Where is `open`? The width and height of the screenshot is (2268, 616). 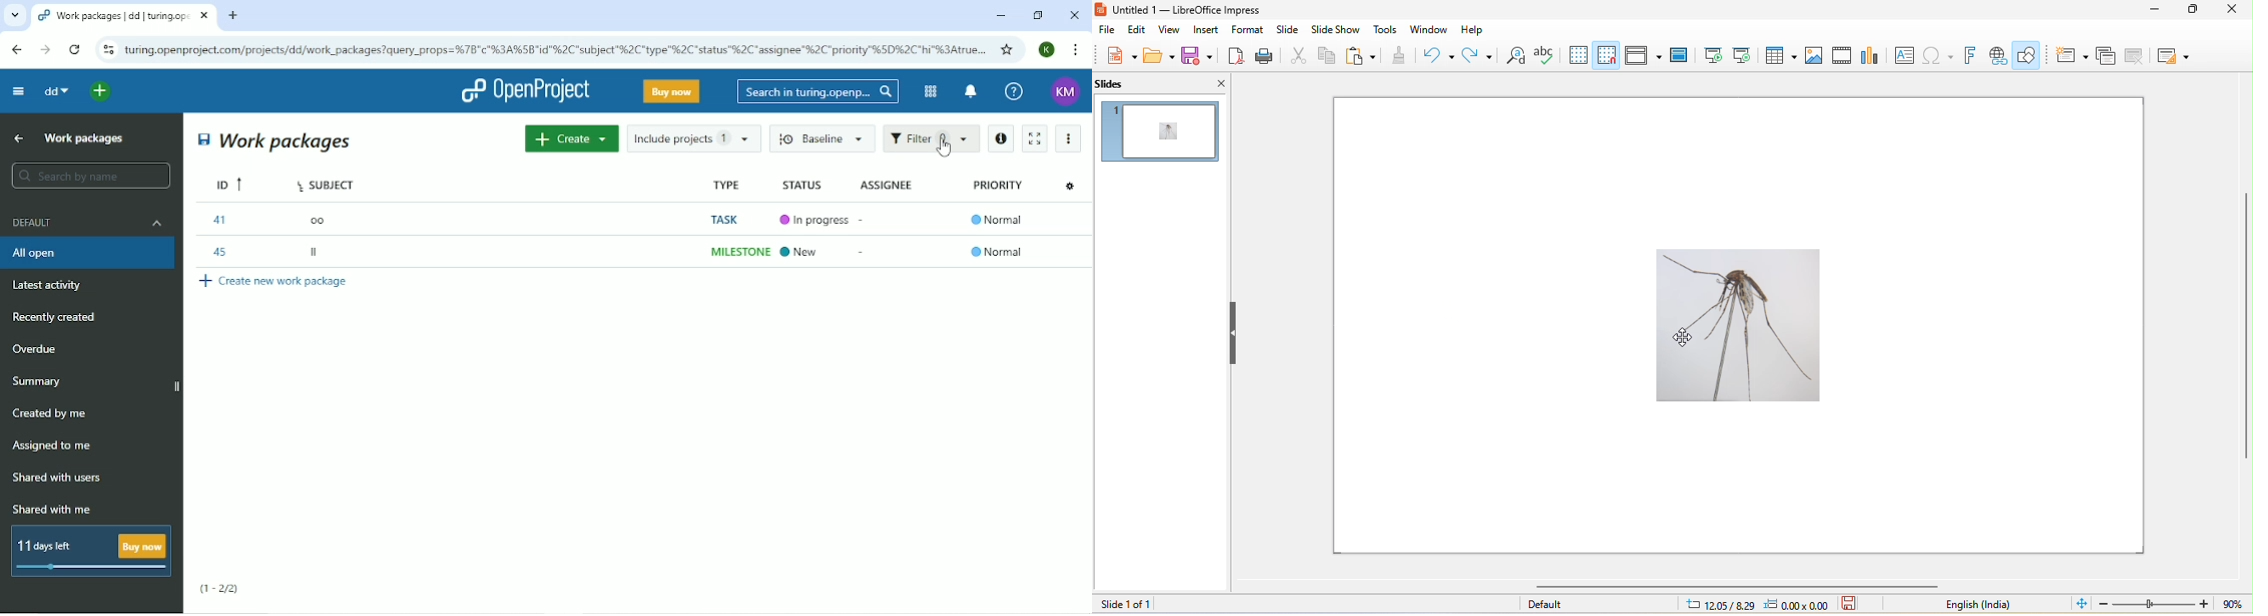
open is located at coordinates (1159, 55).